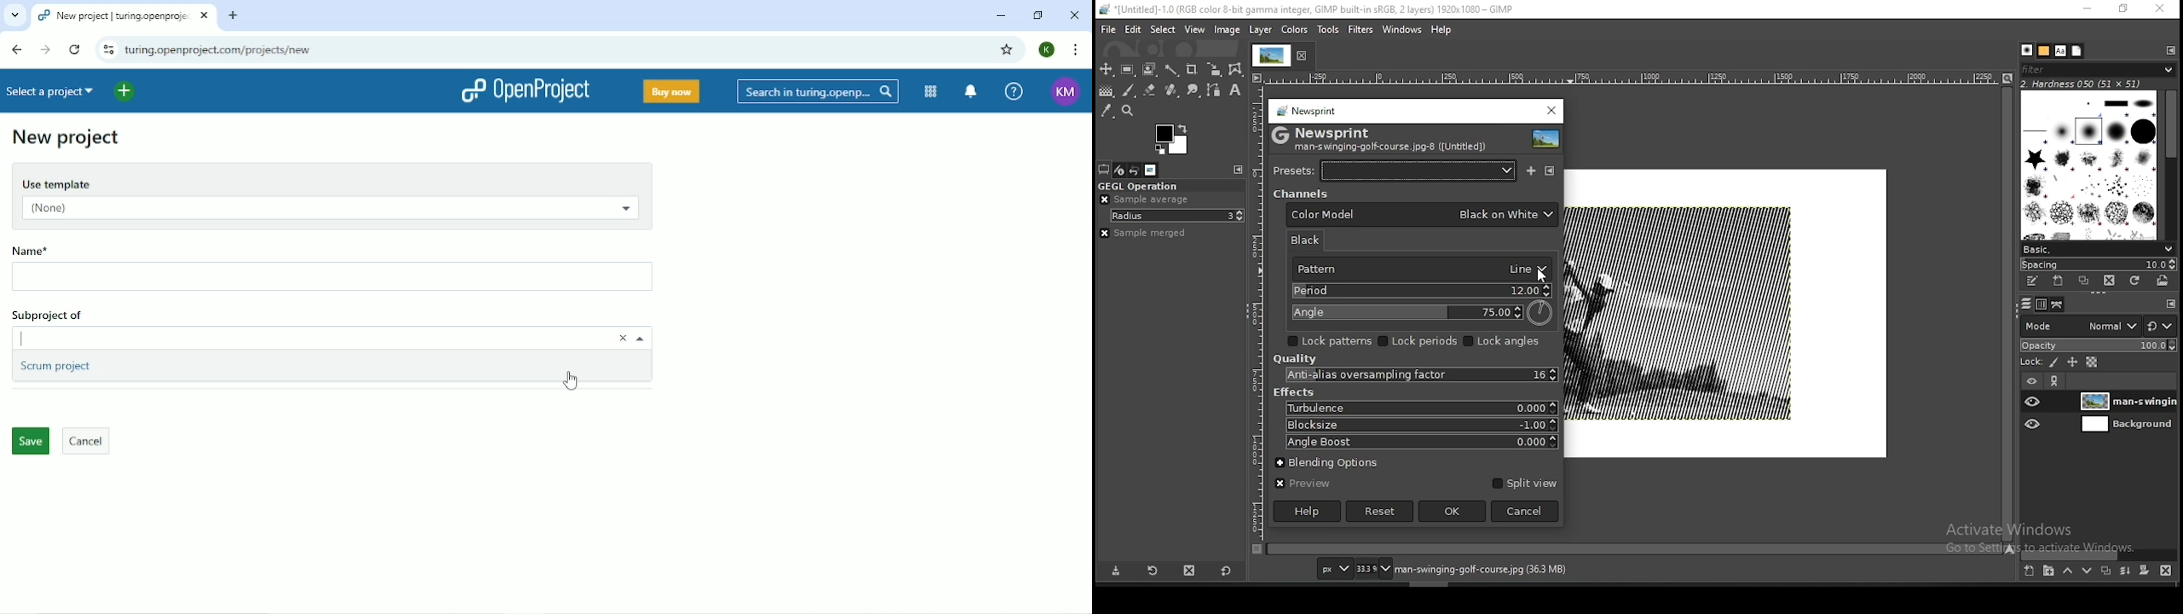 The height and width of the screenshot is (616, 2184). I want to click on lock pixels, so click(2052, 362).